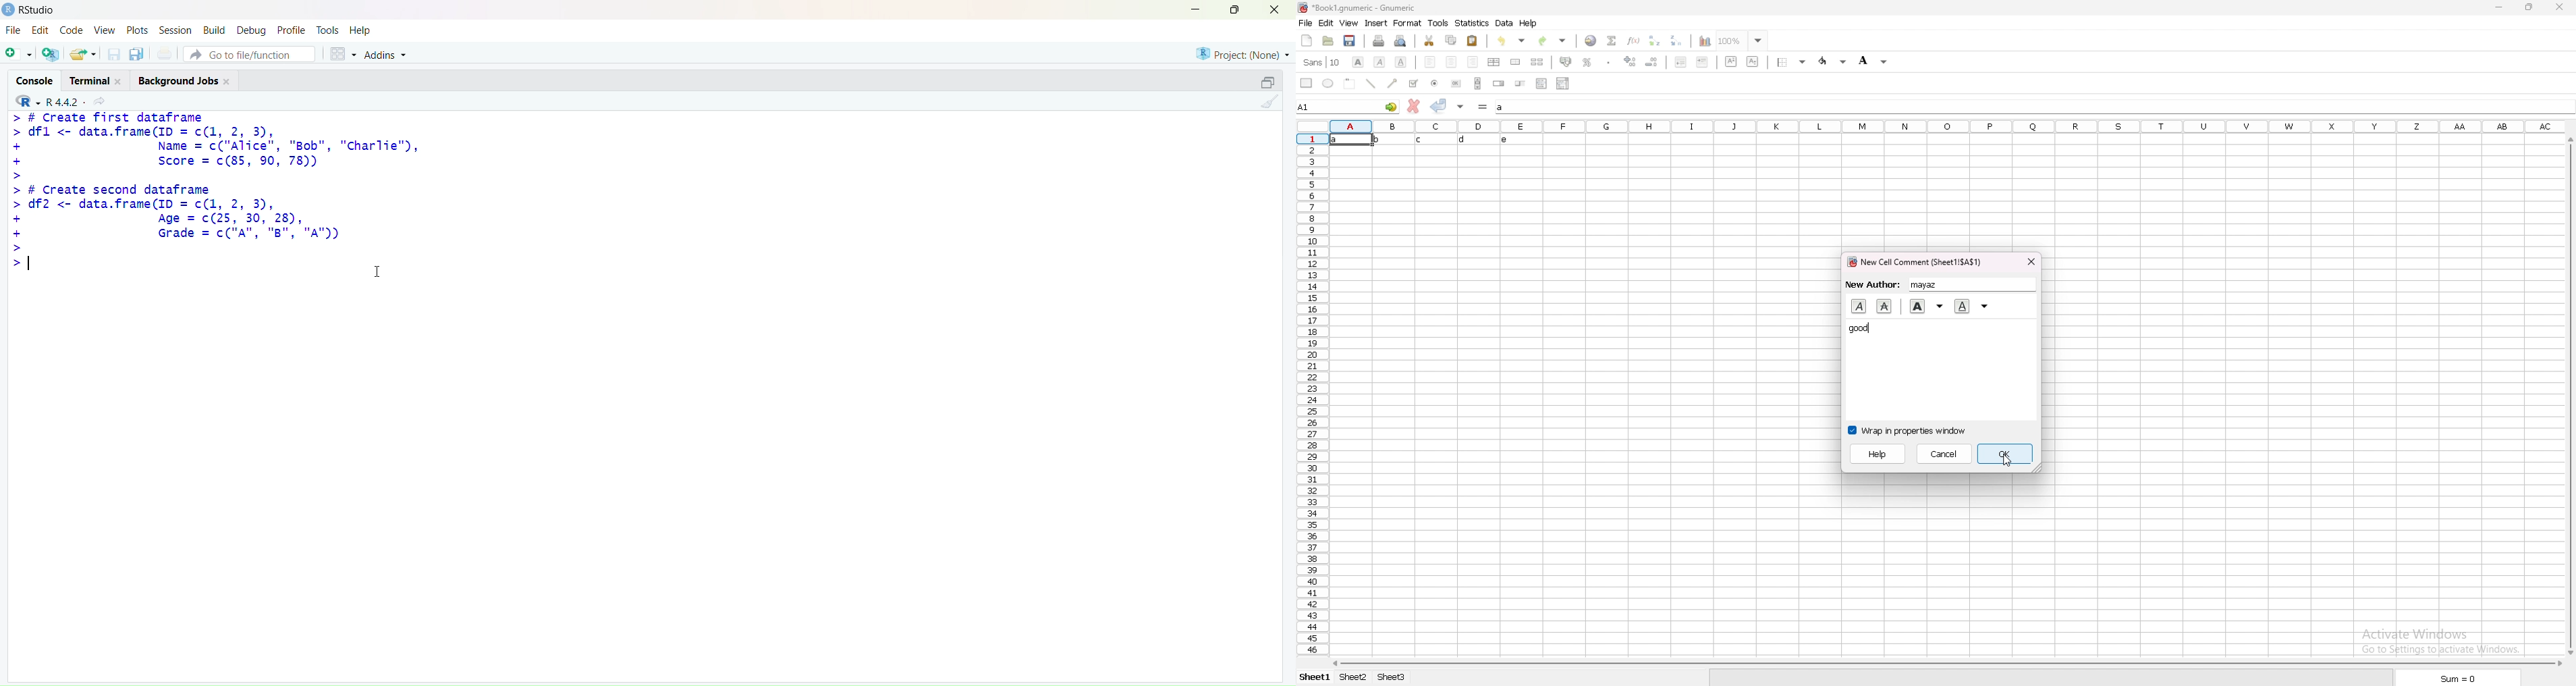 This screenshot has height=700, width=2576. Describe the element at coordinates (85, 54) in the screenshot. I see `open existing file` at that location.